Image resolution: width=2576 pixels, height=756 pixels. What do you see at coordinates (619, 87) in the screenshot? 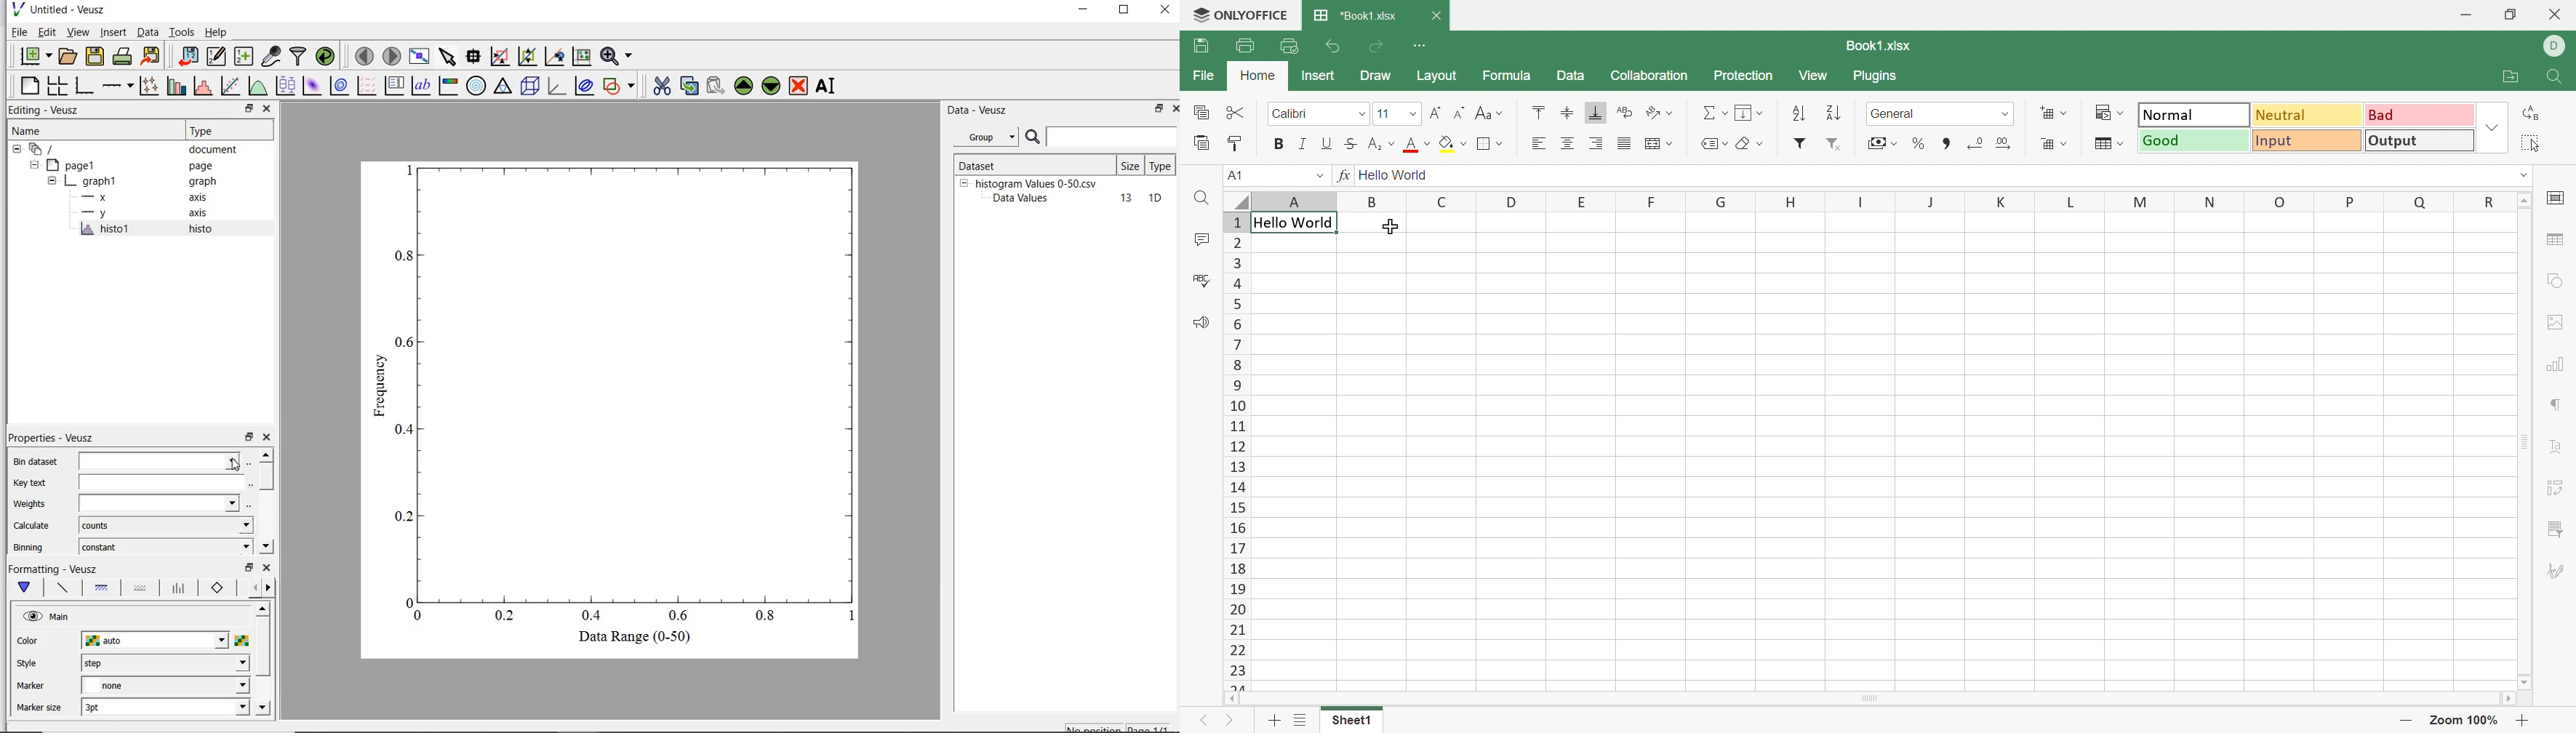
I see `add shape` at bounding box center [619, 87].